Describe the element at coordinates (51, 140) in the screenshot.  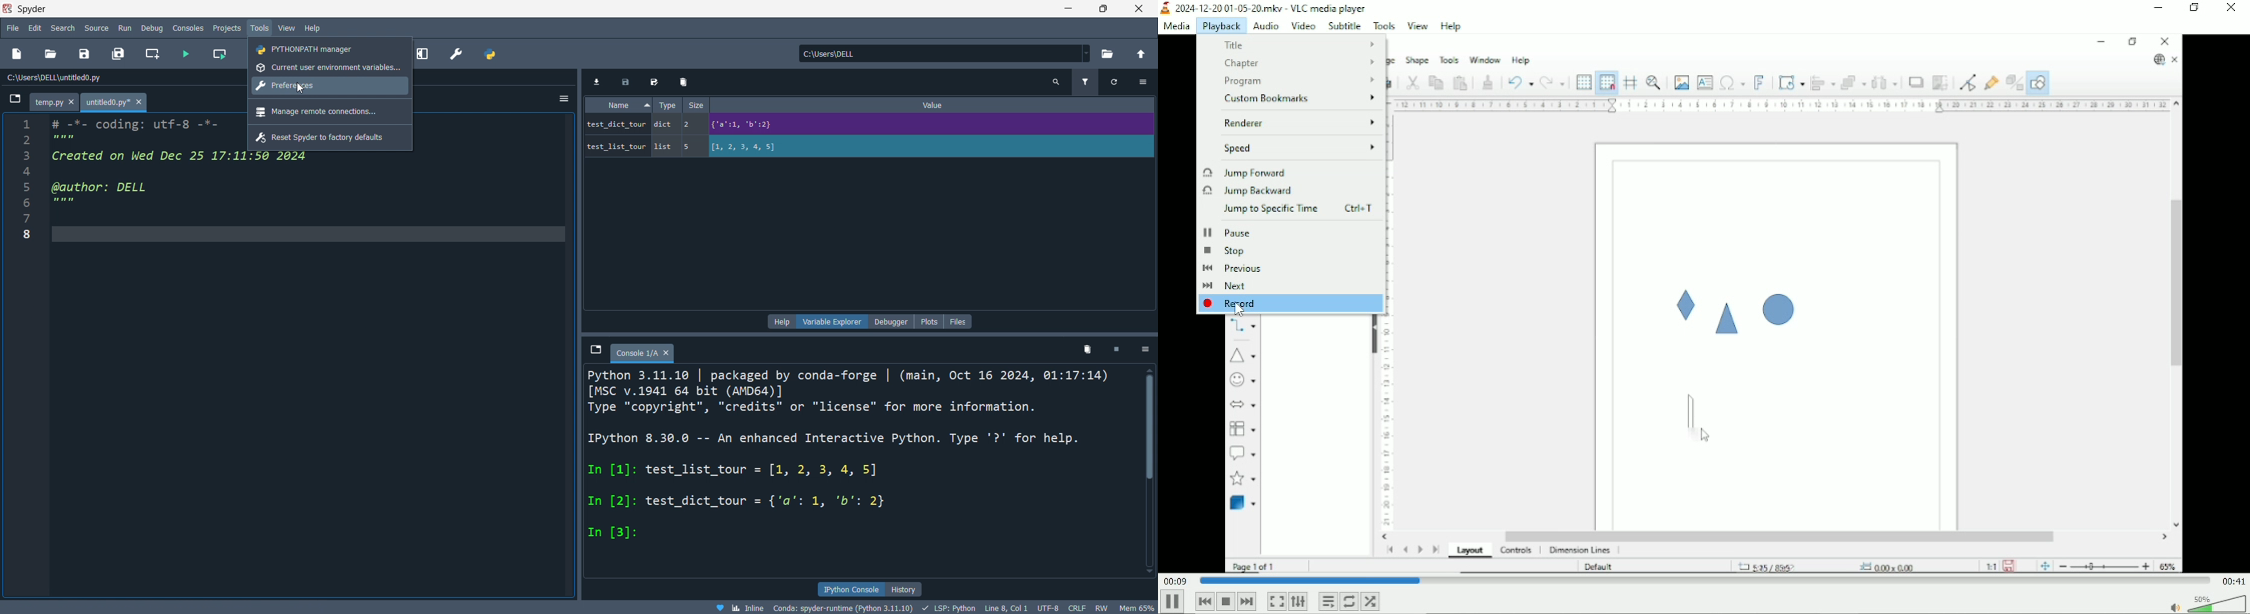
I see `2 ''''''` at that location.